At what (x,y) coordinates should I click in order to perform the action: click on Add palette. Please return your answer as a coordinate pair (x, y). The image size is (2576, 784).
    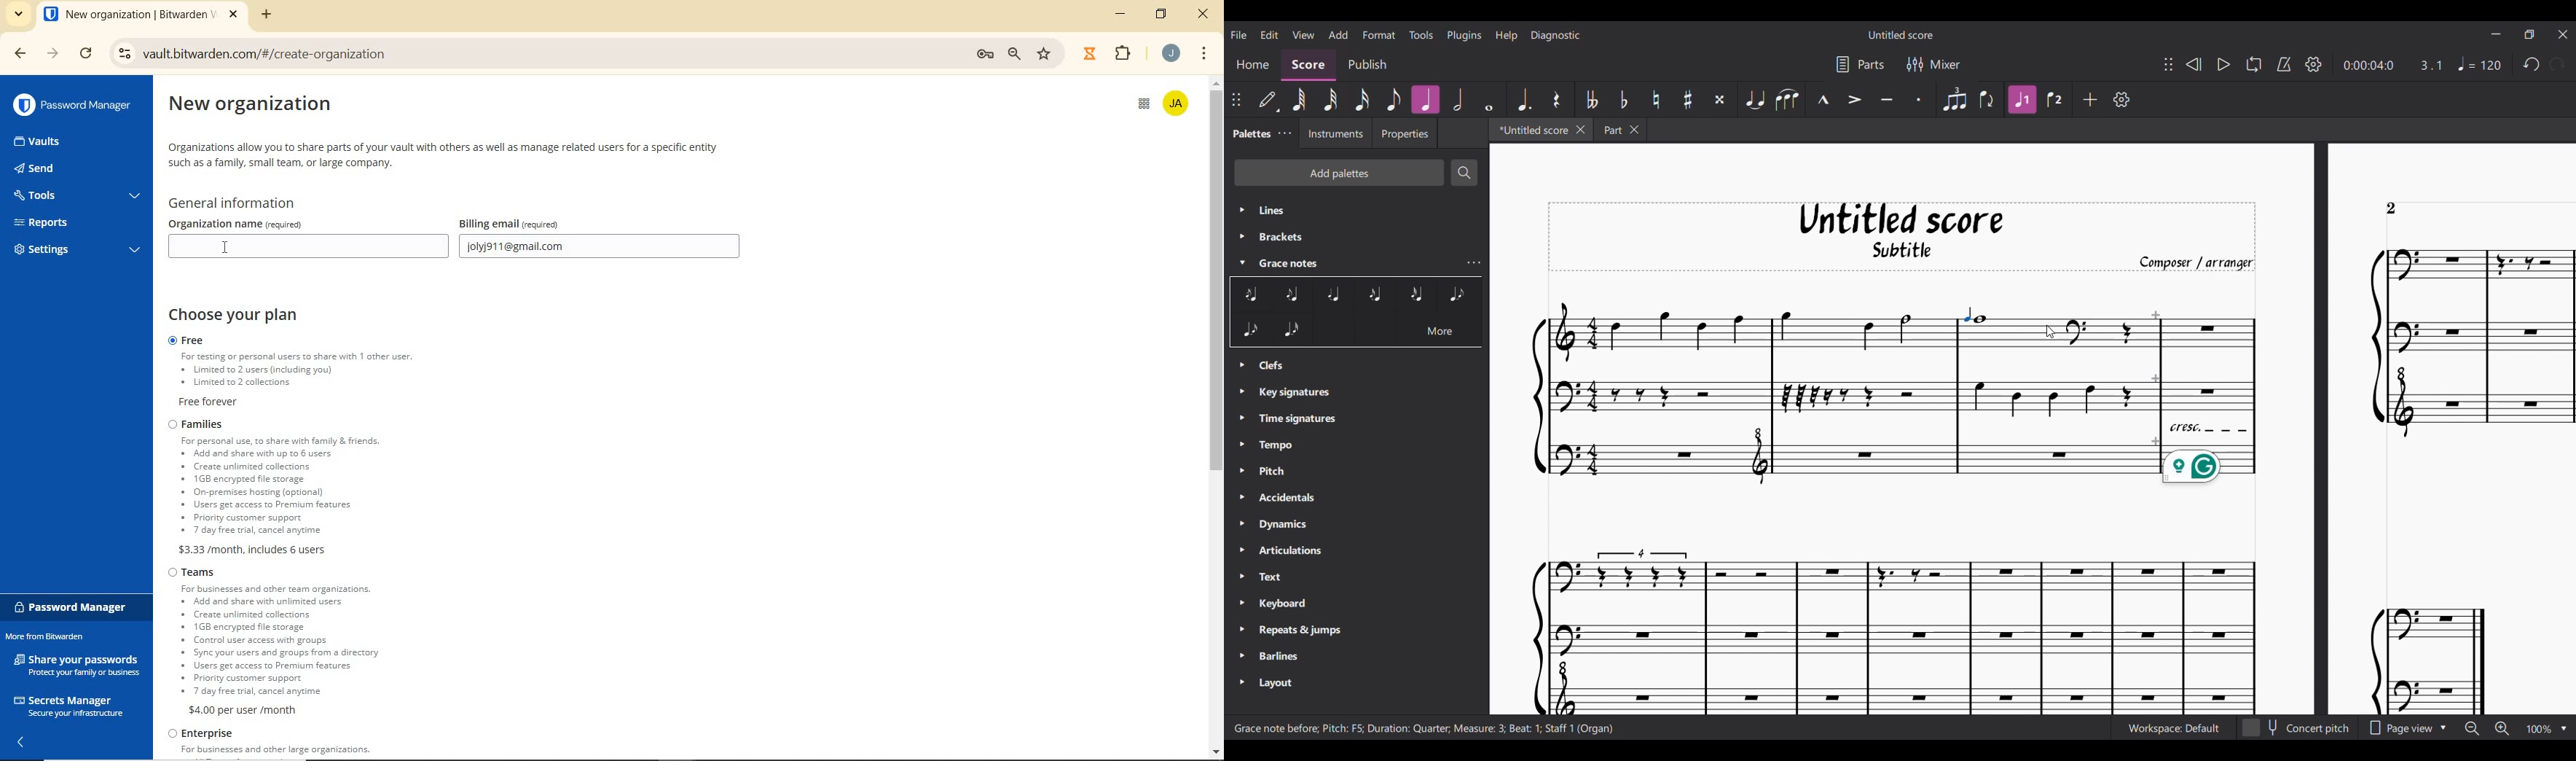
    Looking at the image, I should click on (1339, 173).